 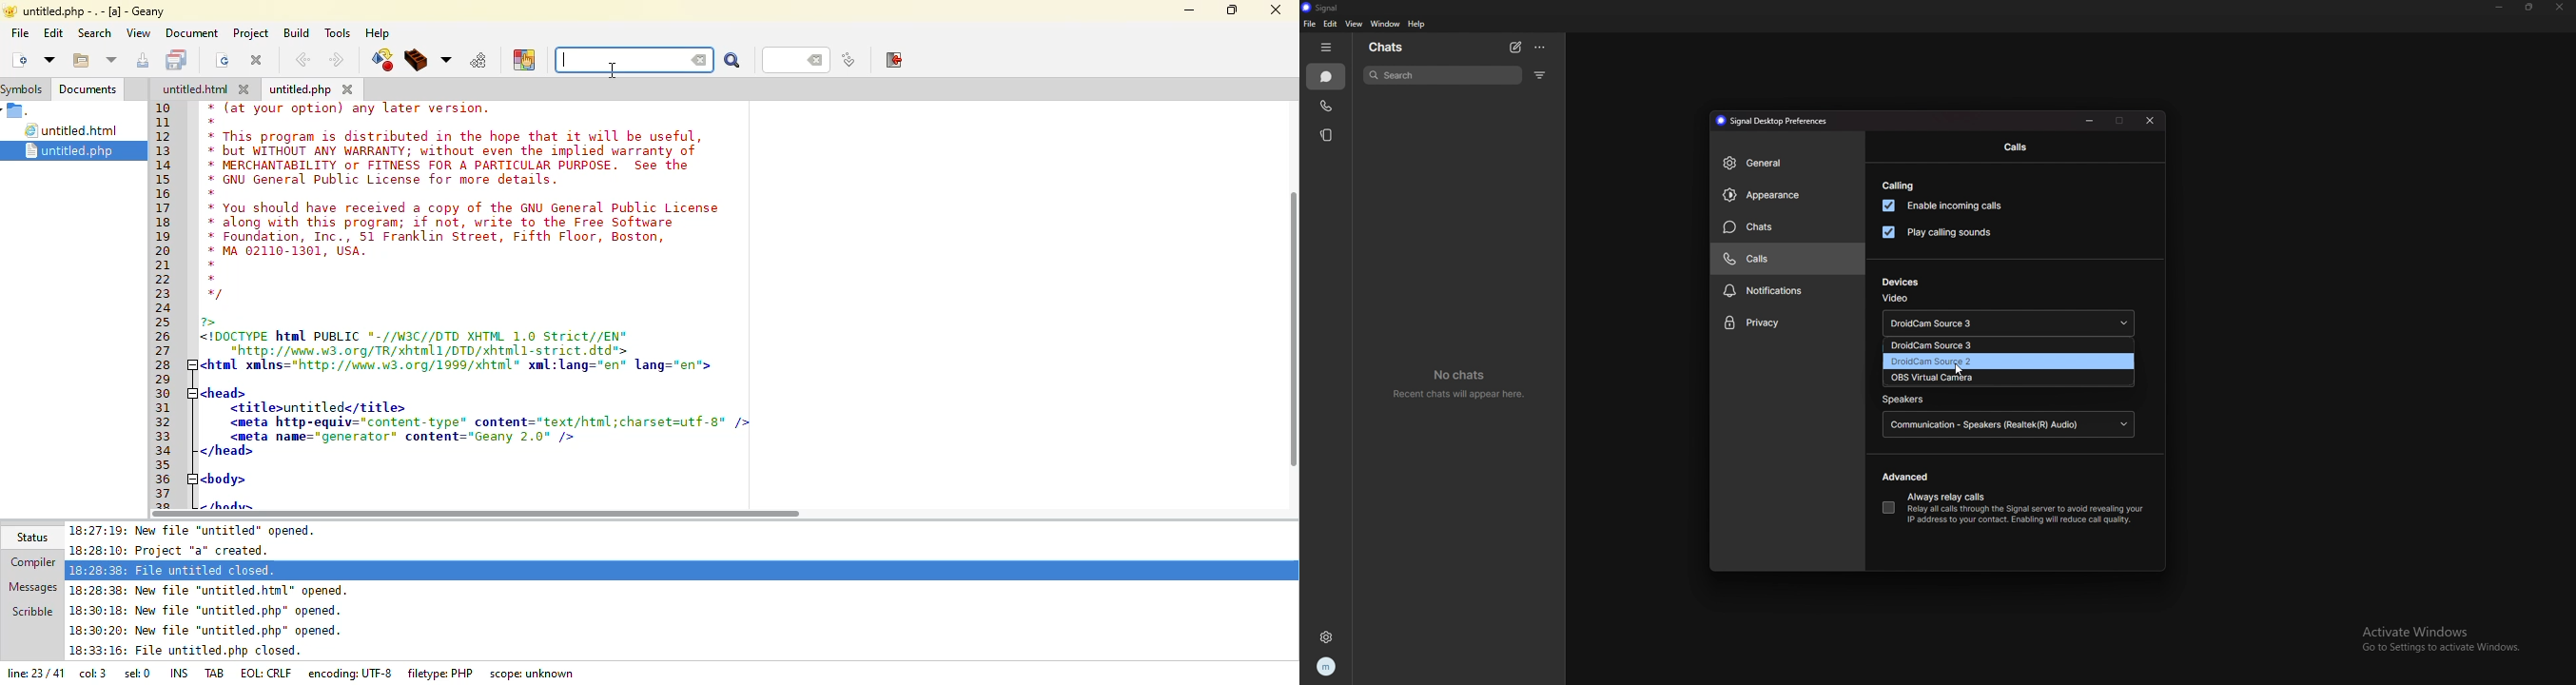 I want to click on info, so click(x=2025, y=515).